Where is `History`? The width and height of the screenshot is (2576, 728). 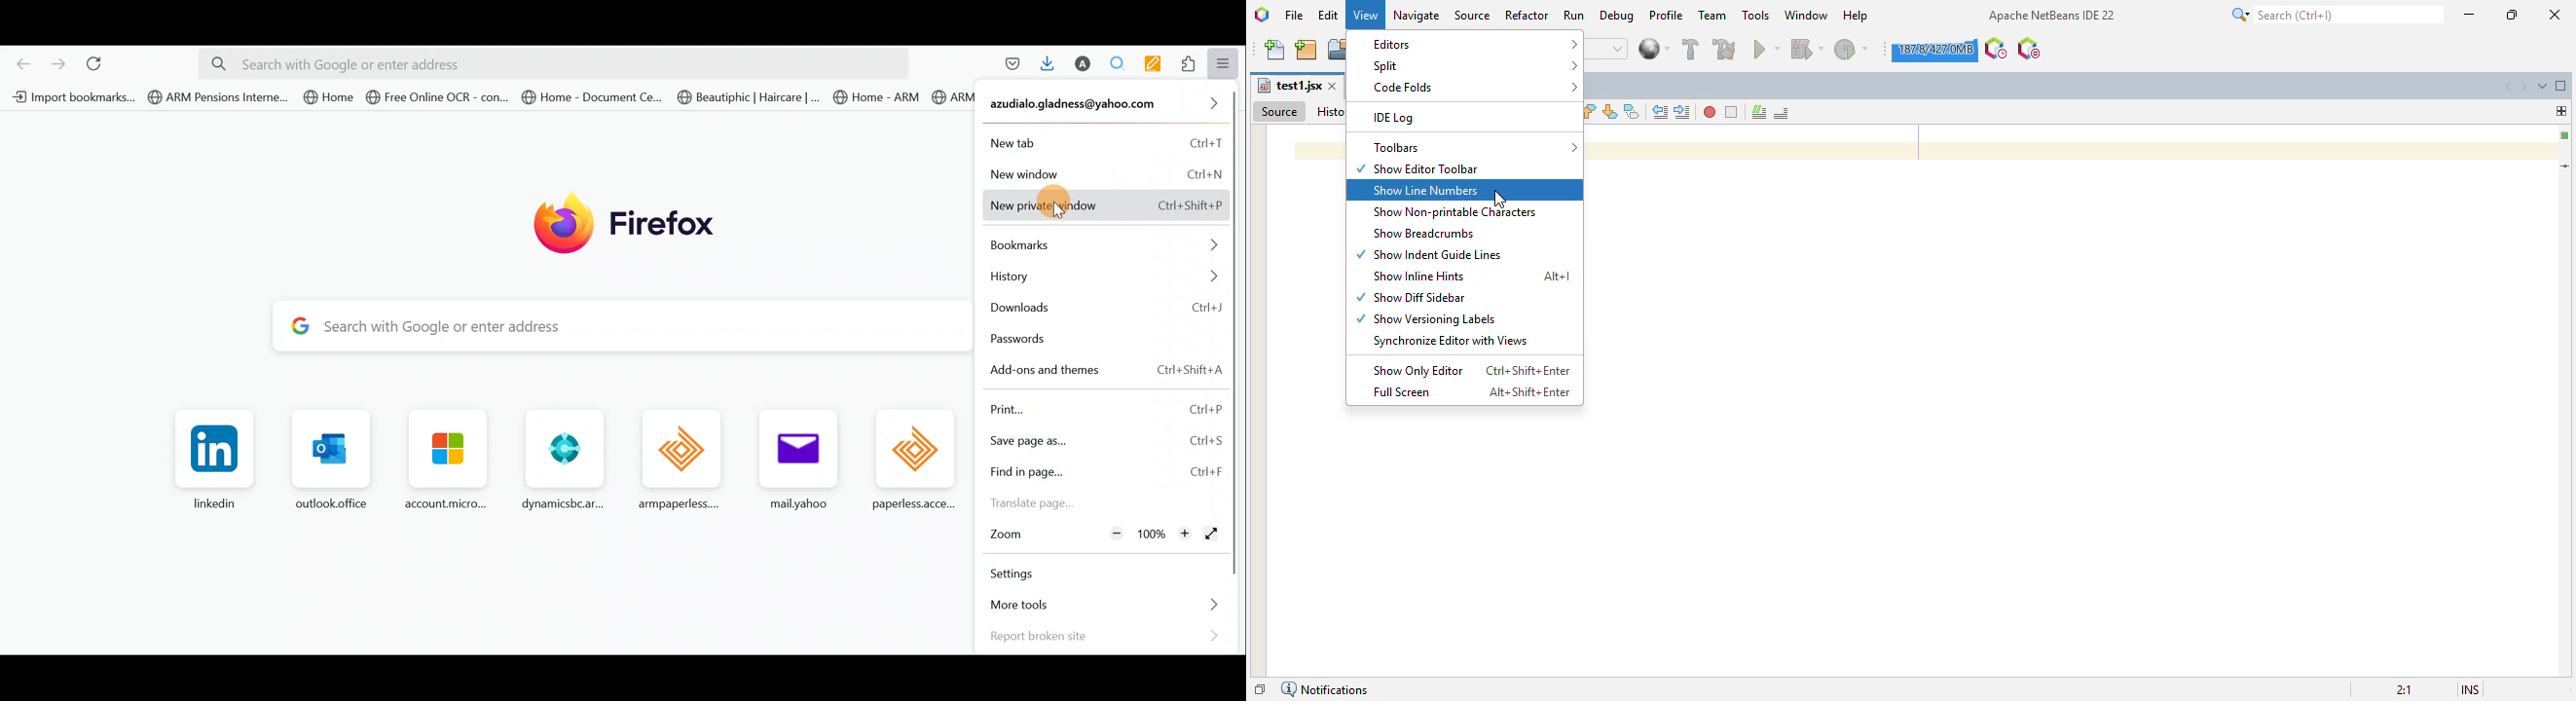 History is located at coordinates (1103, 279).